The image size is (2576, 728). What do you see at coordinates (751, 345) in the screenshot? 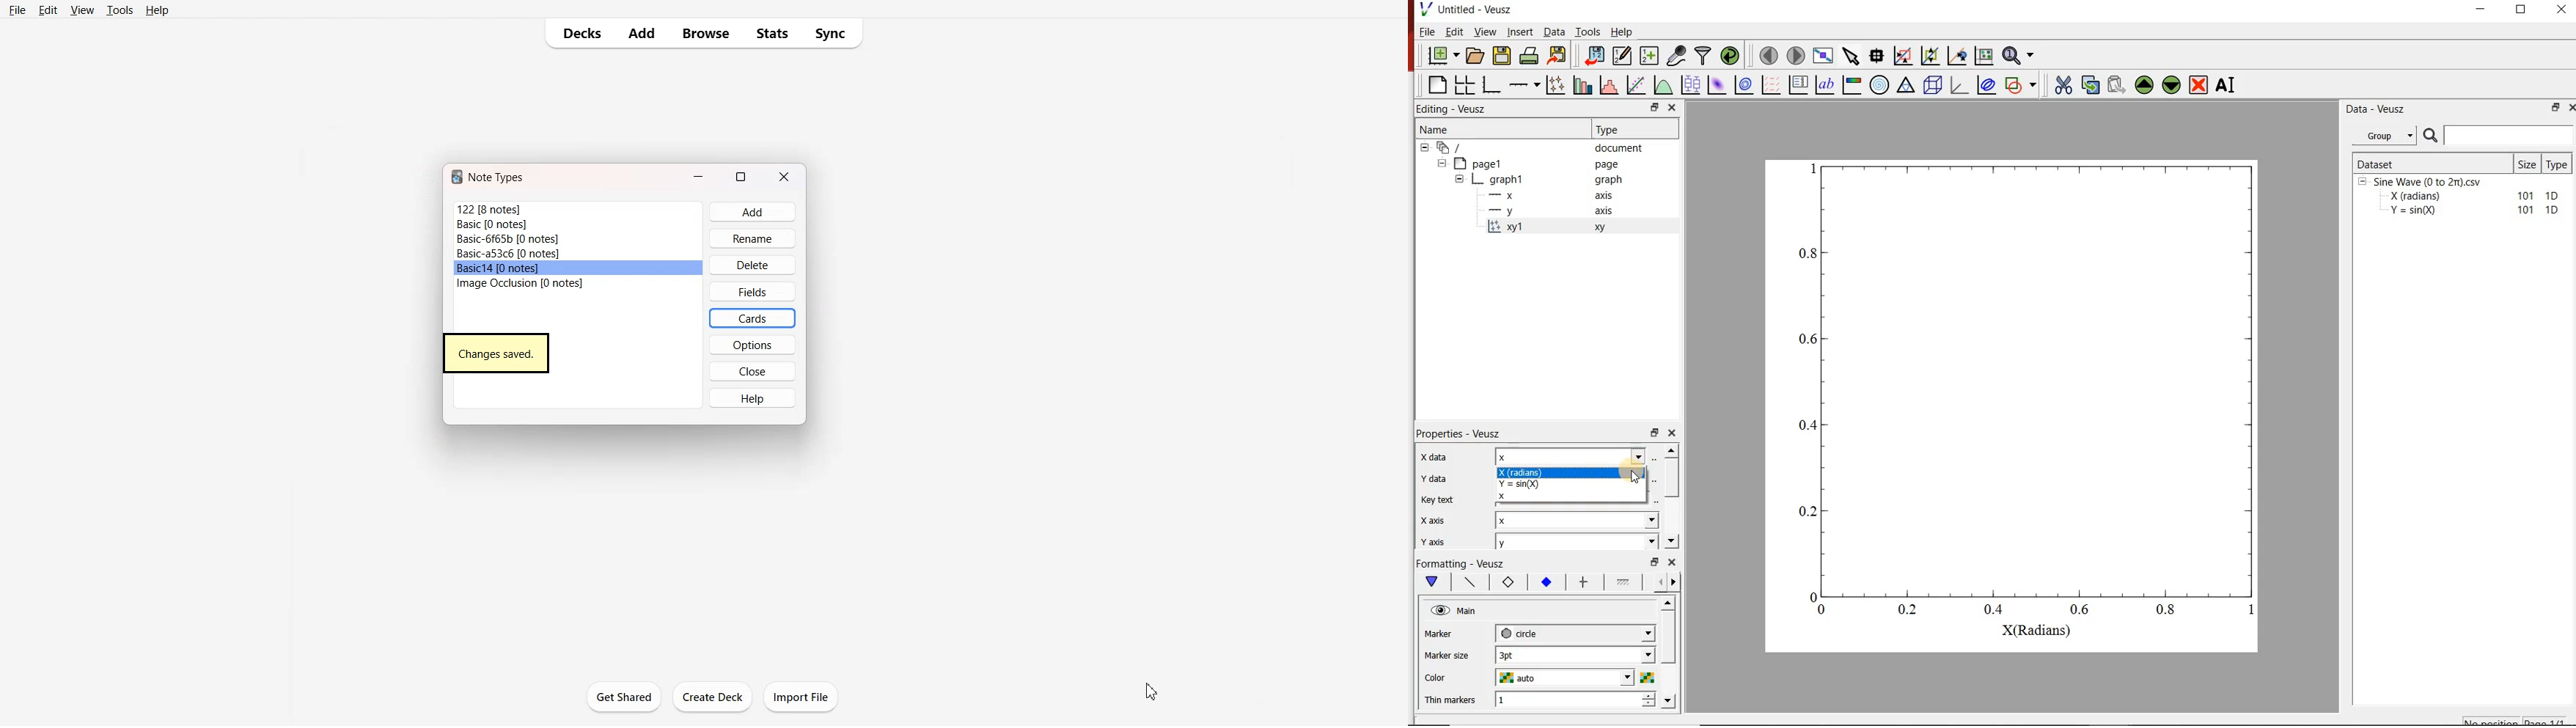
I see `Options` at bounding box center [751, 345].